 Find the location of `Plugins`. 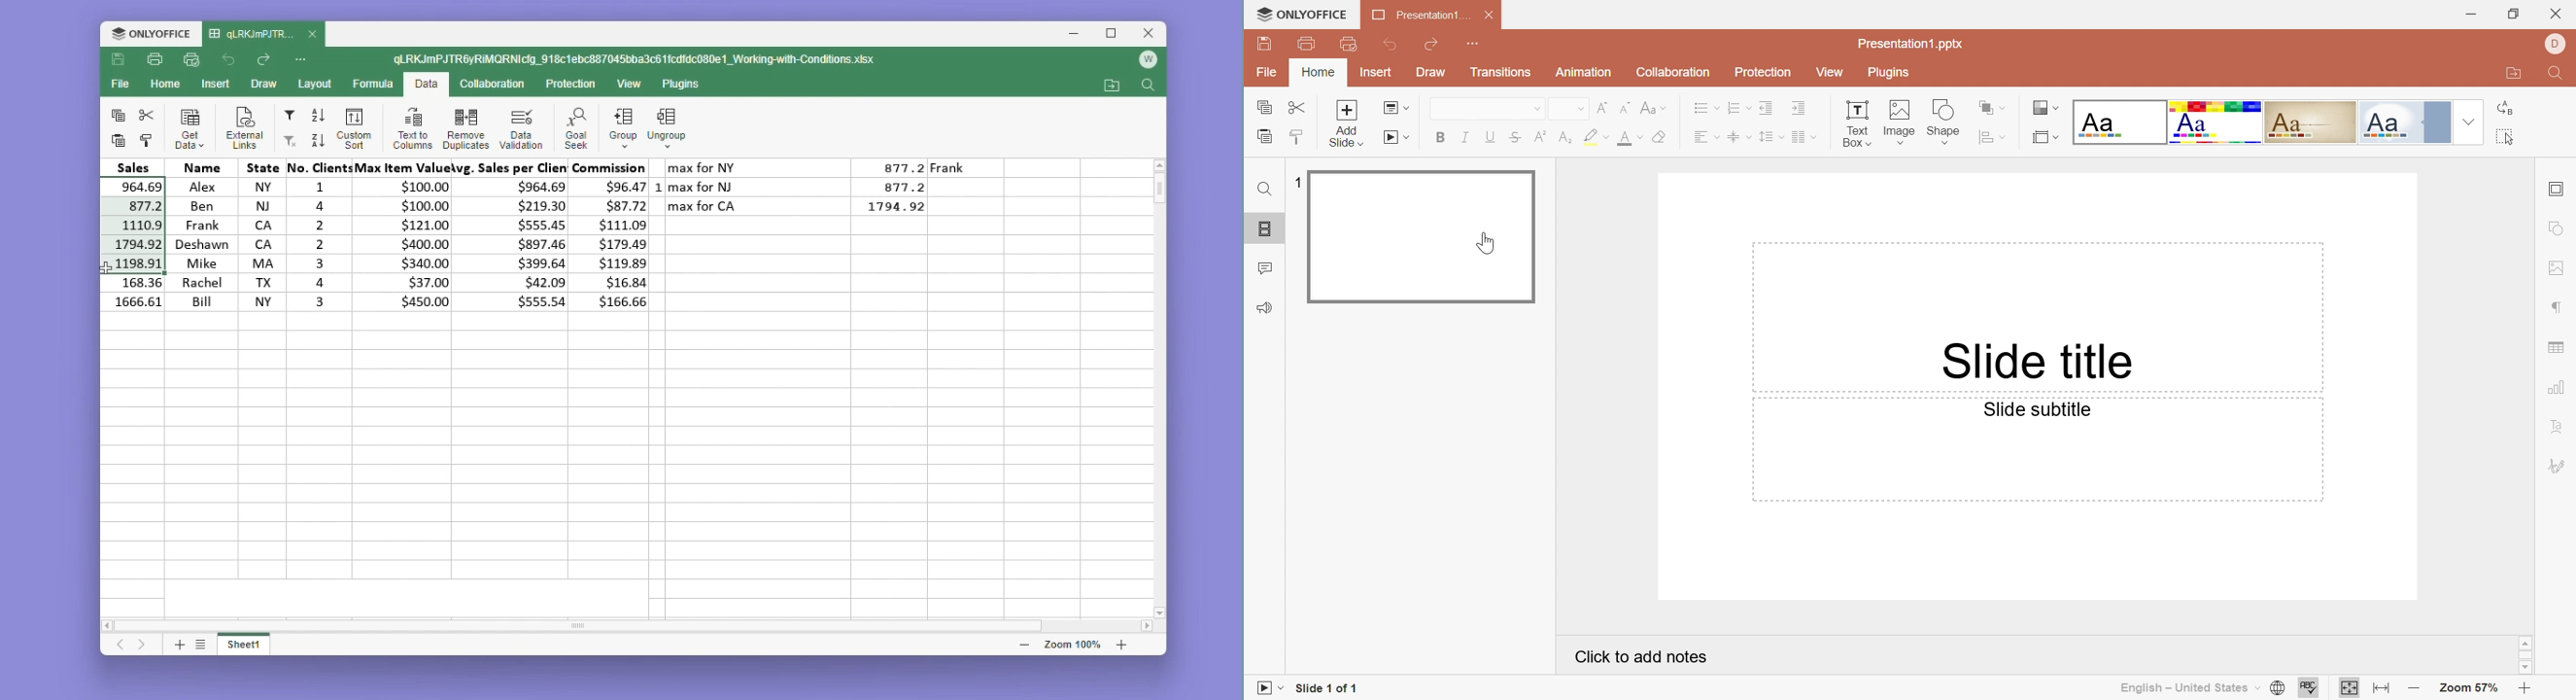

Plugins is located at coordinates (1891, 71).